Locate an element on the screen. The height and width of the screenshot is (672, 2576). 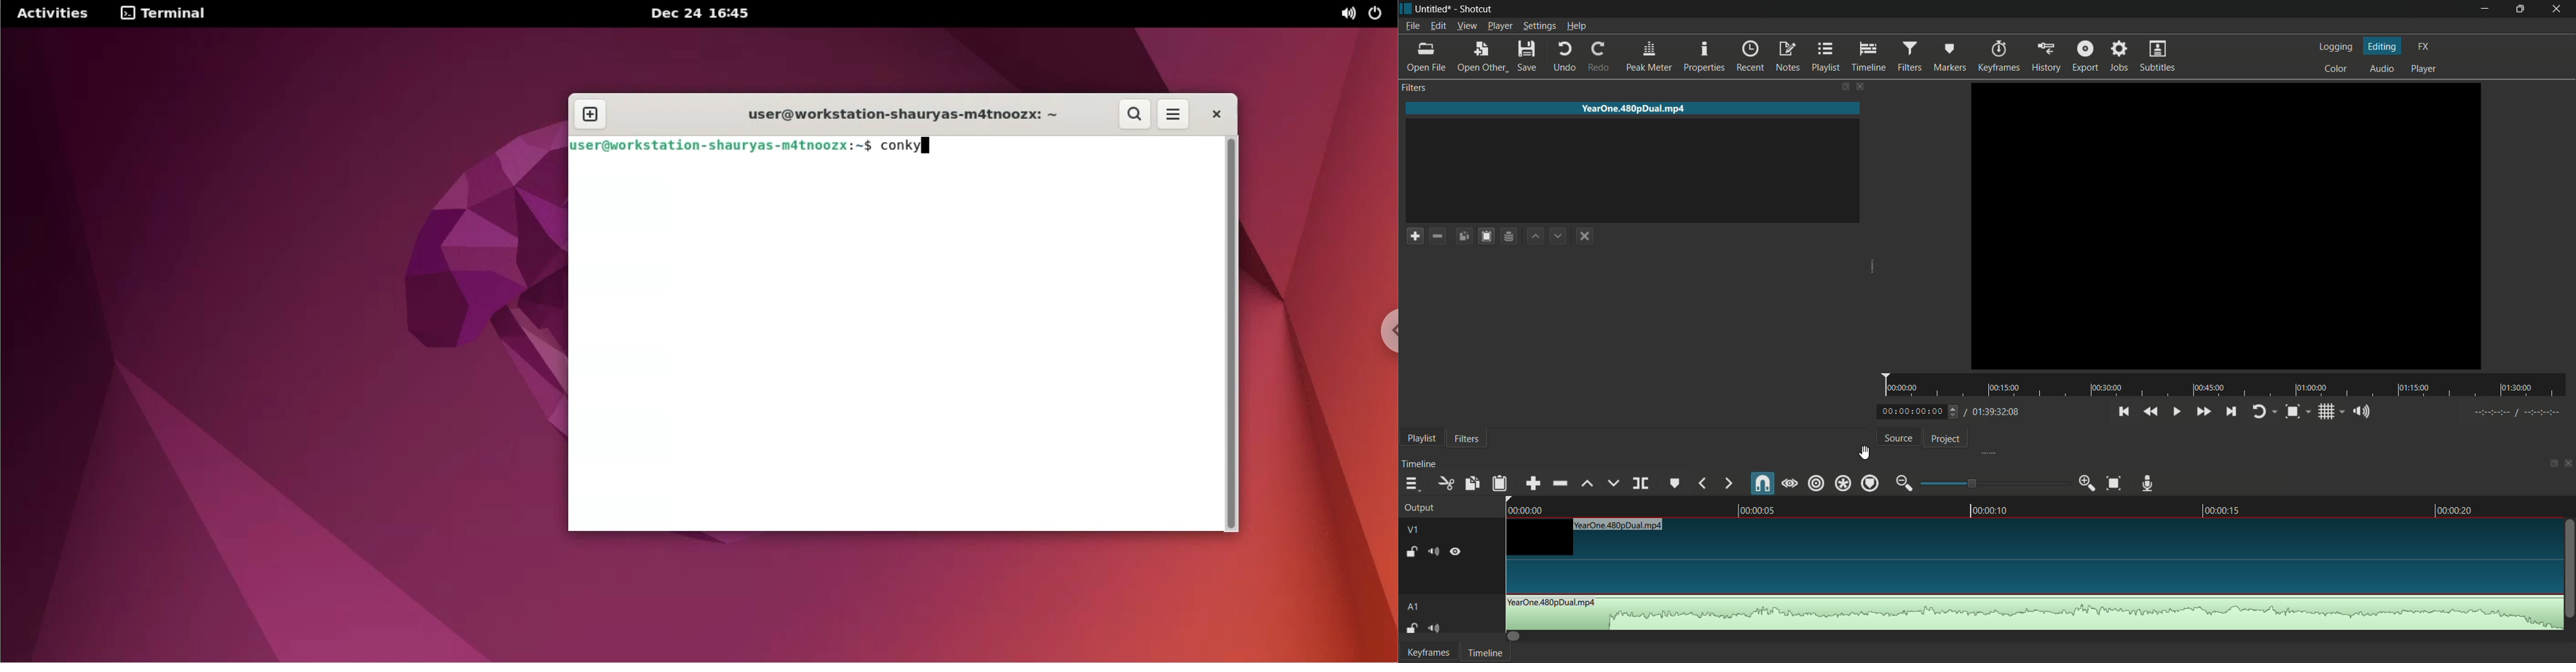
paste filters is located at coordinates (1489, 236).